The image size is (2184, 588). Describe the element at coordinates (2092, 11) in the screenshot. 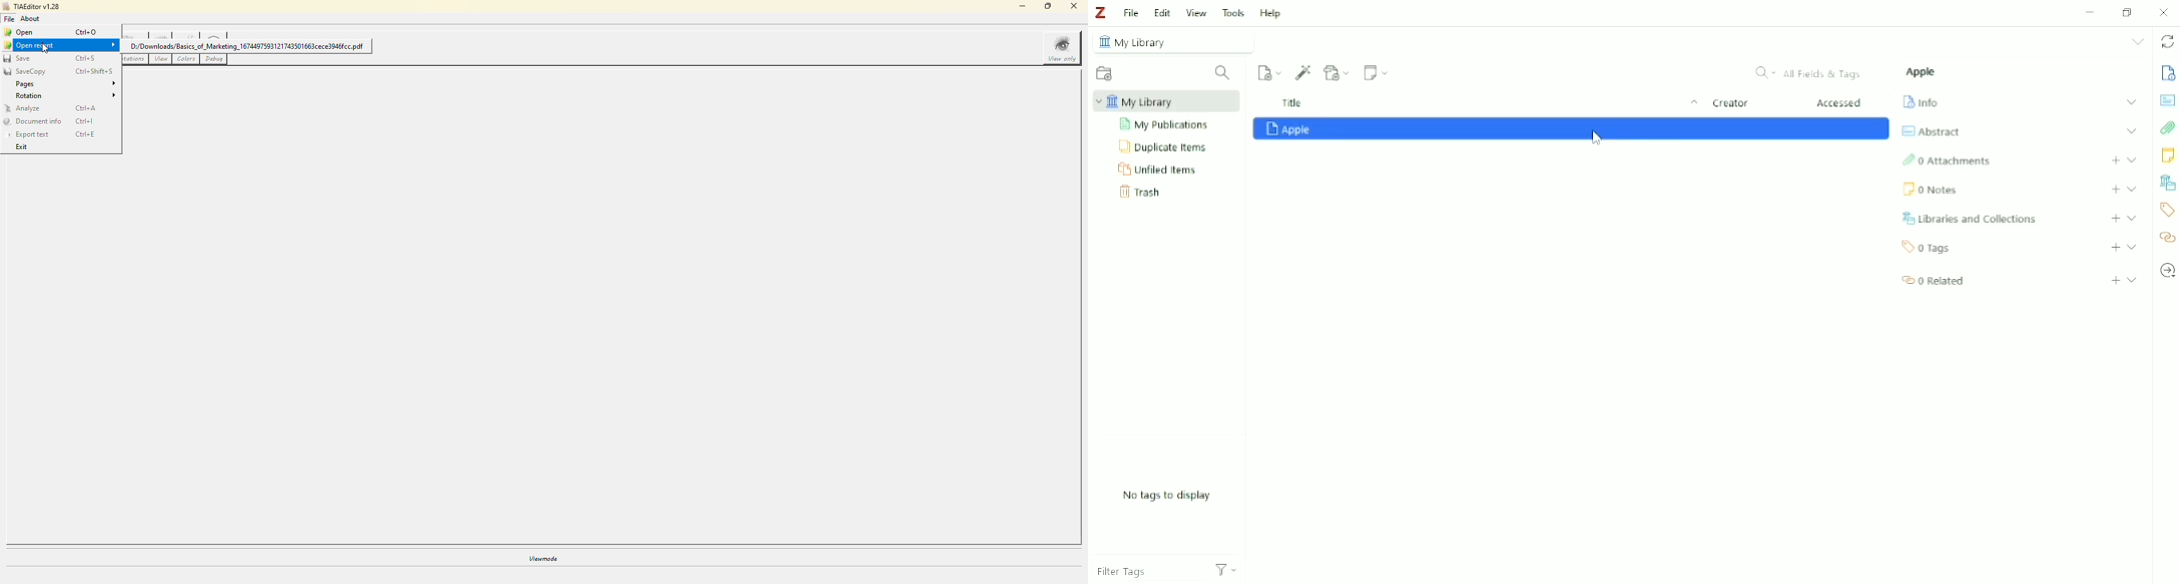

I see `Minimize` at that location.